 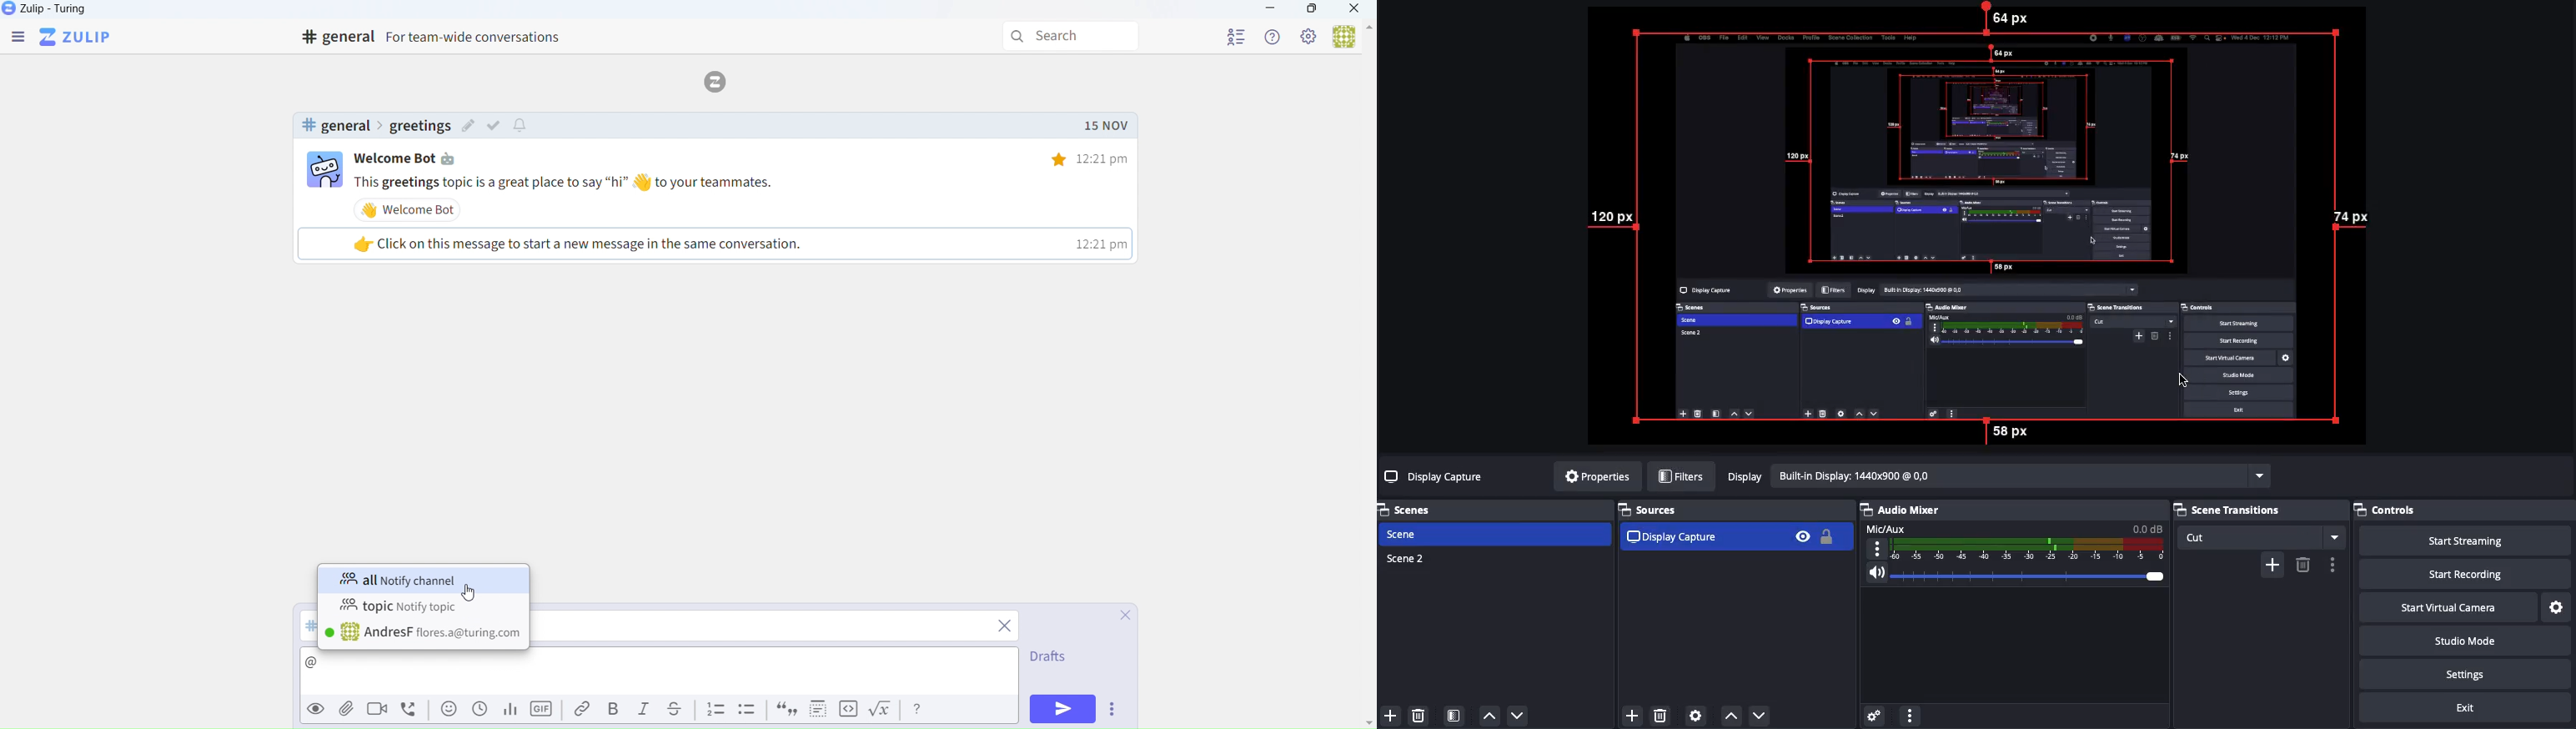 What do you see at coordinates (1006, 628) in the screenshot?
I see `close` at bounding box center [1006, 628].